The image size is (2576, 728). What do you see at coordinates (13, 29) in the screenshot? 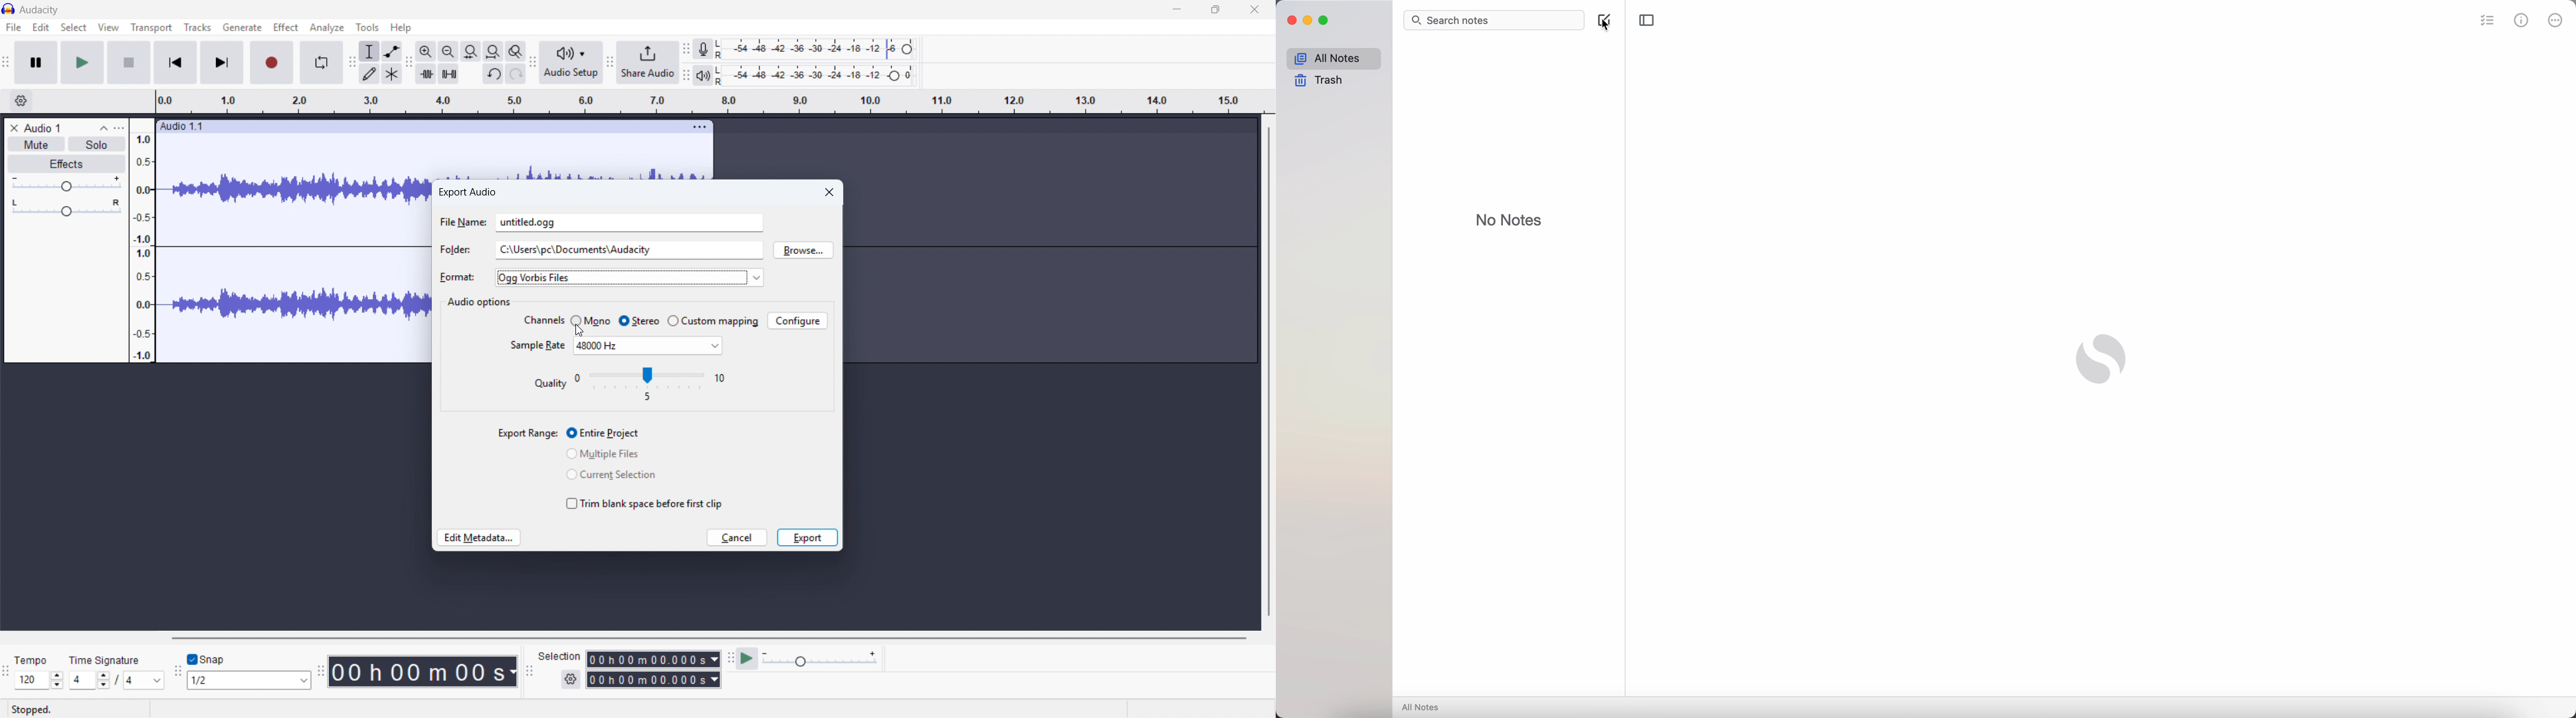
I see `file ` at bounding box center [13, 29].